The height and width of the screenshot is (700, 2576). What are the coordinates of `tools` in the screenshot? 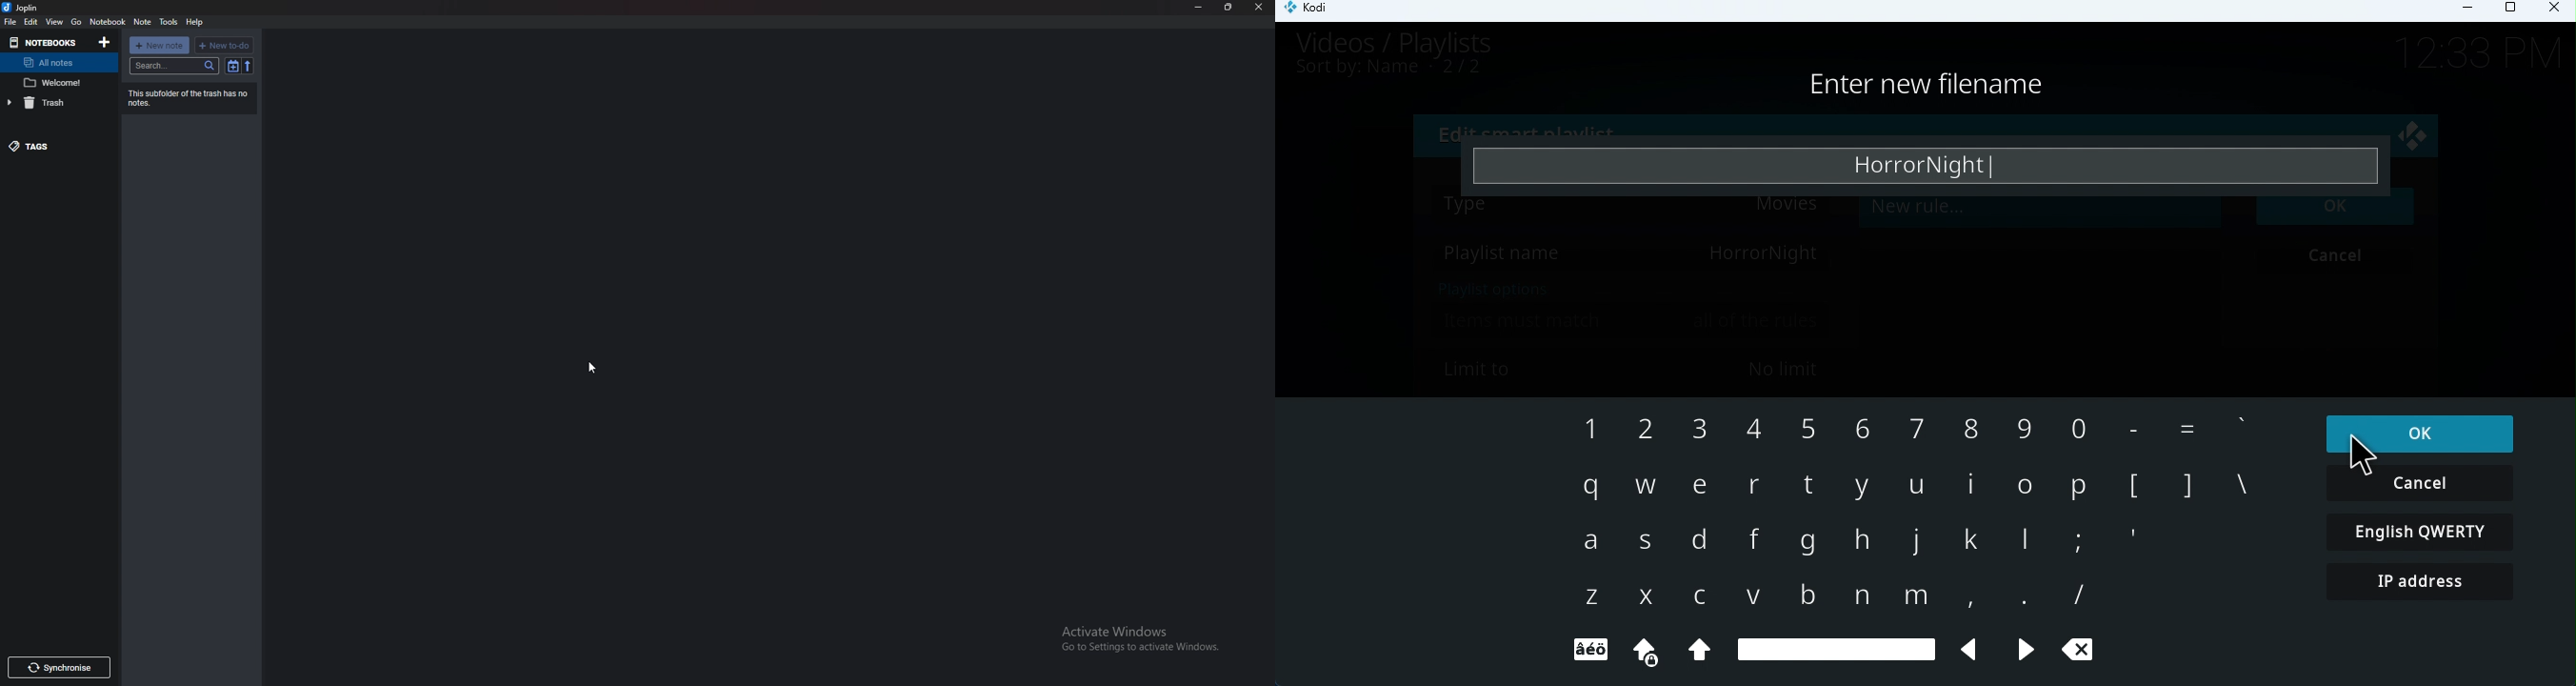 It's located at (170, 21).